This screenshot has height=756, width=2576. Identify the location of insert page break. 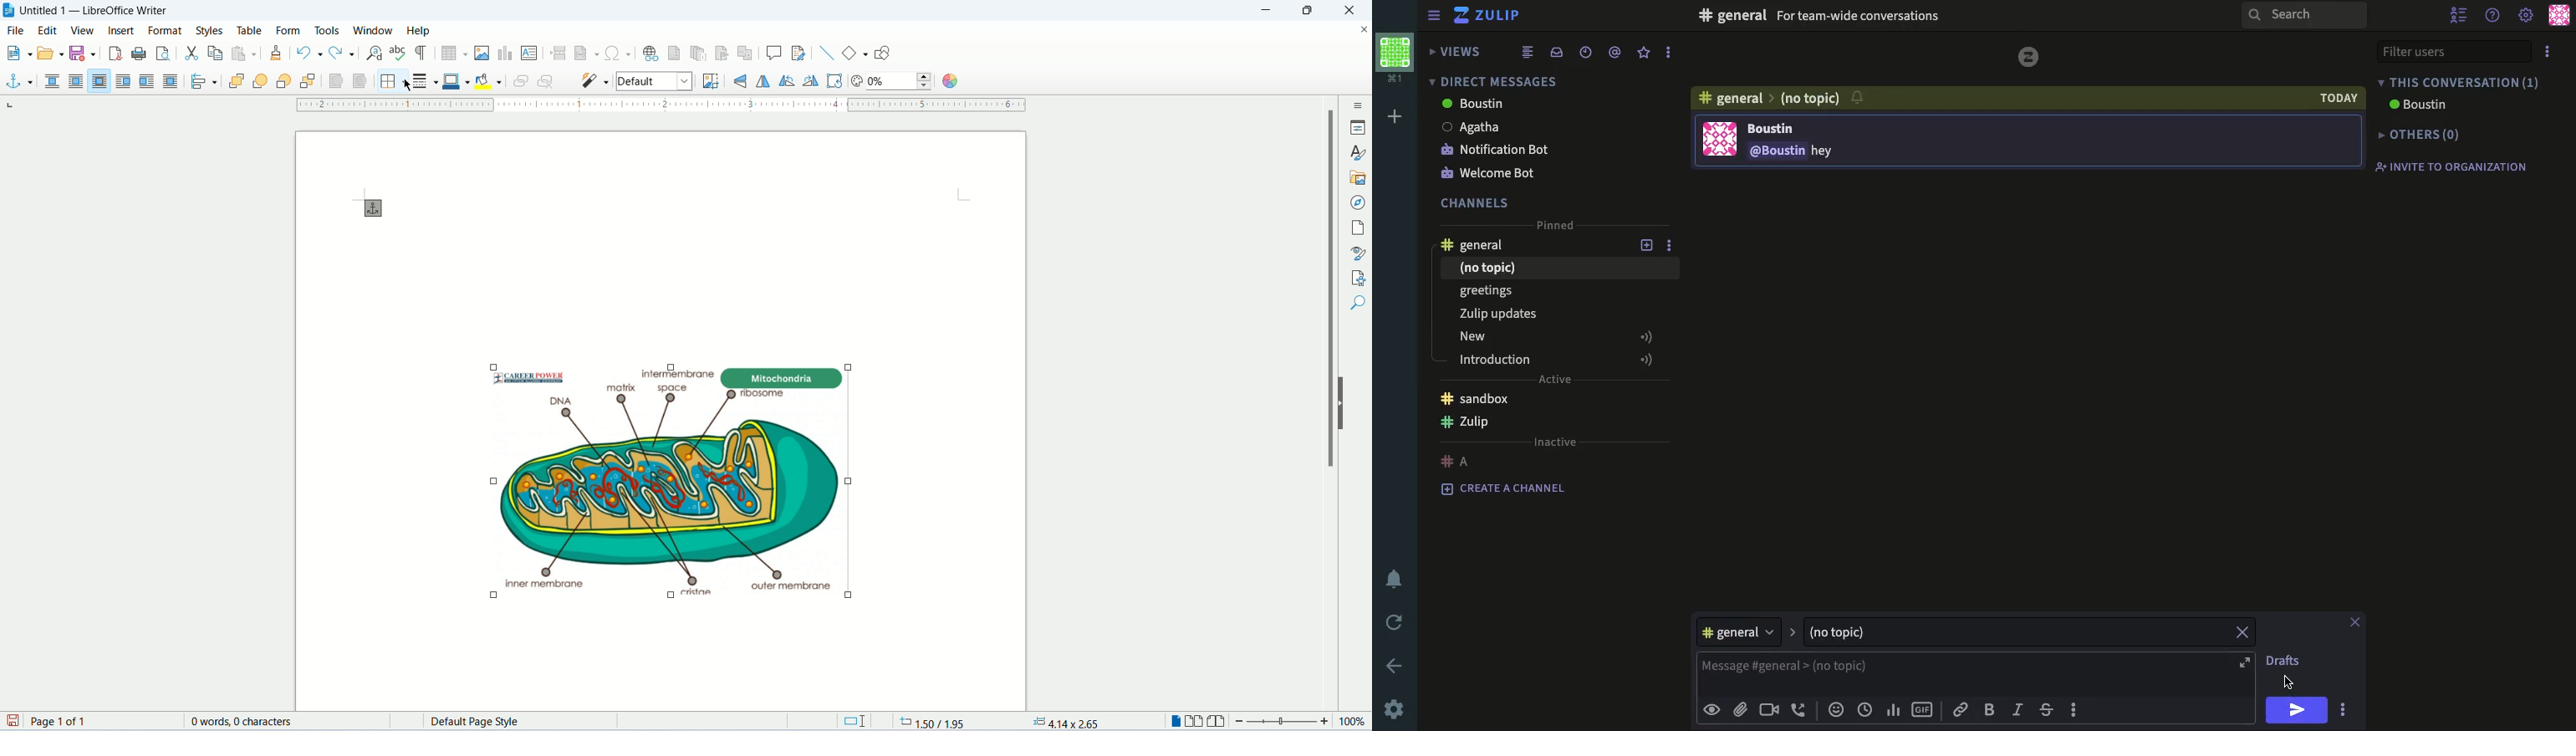
(558, 53).